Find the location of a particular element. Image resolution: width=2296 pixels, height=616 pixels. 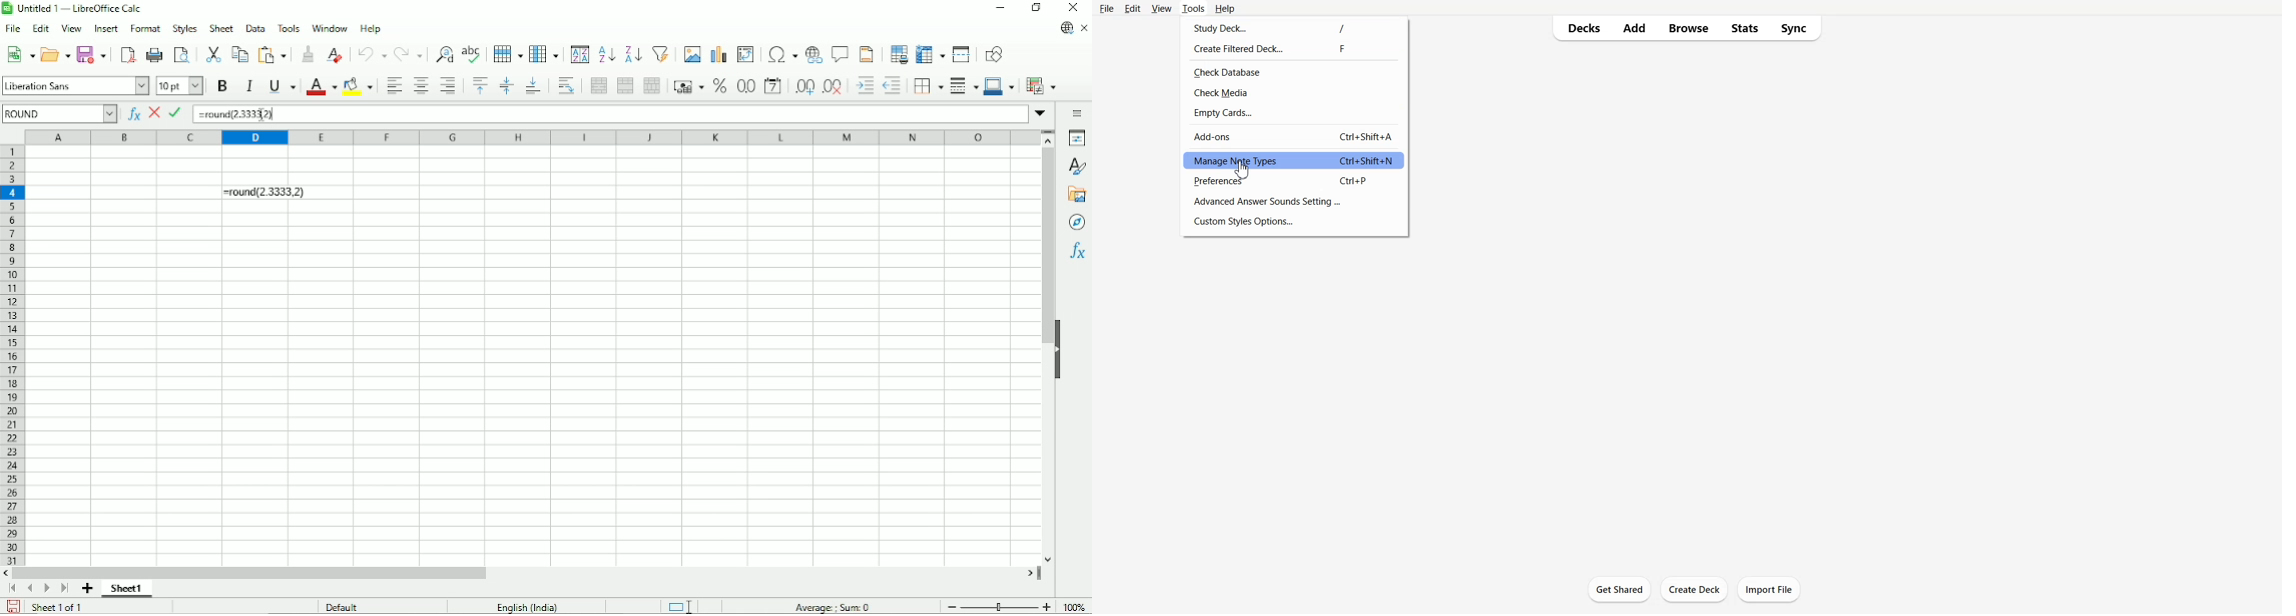

Sheet is located at coordinates (221, 27).